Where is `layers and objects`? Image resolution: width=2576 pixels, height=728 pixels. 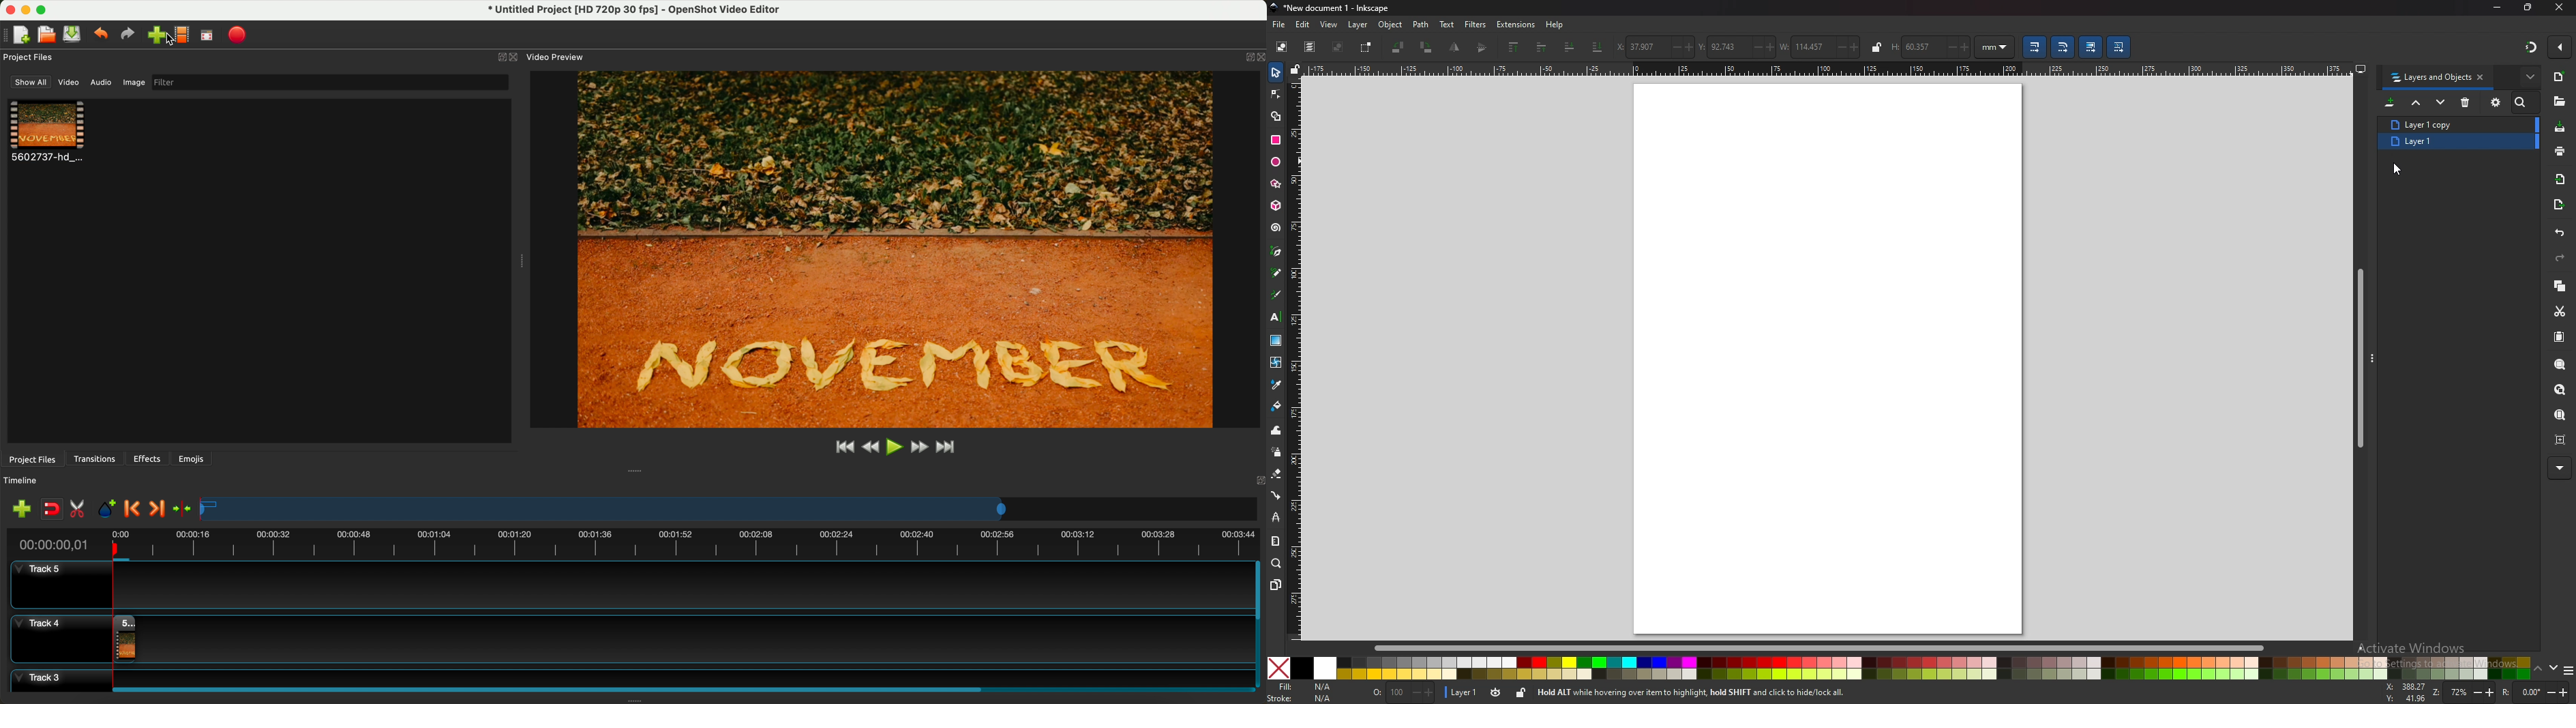
layers and objects is located at coordinates (2430, 78).